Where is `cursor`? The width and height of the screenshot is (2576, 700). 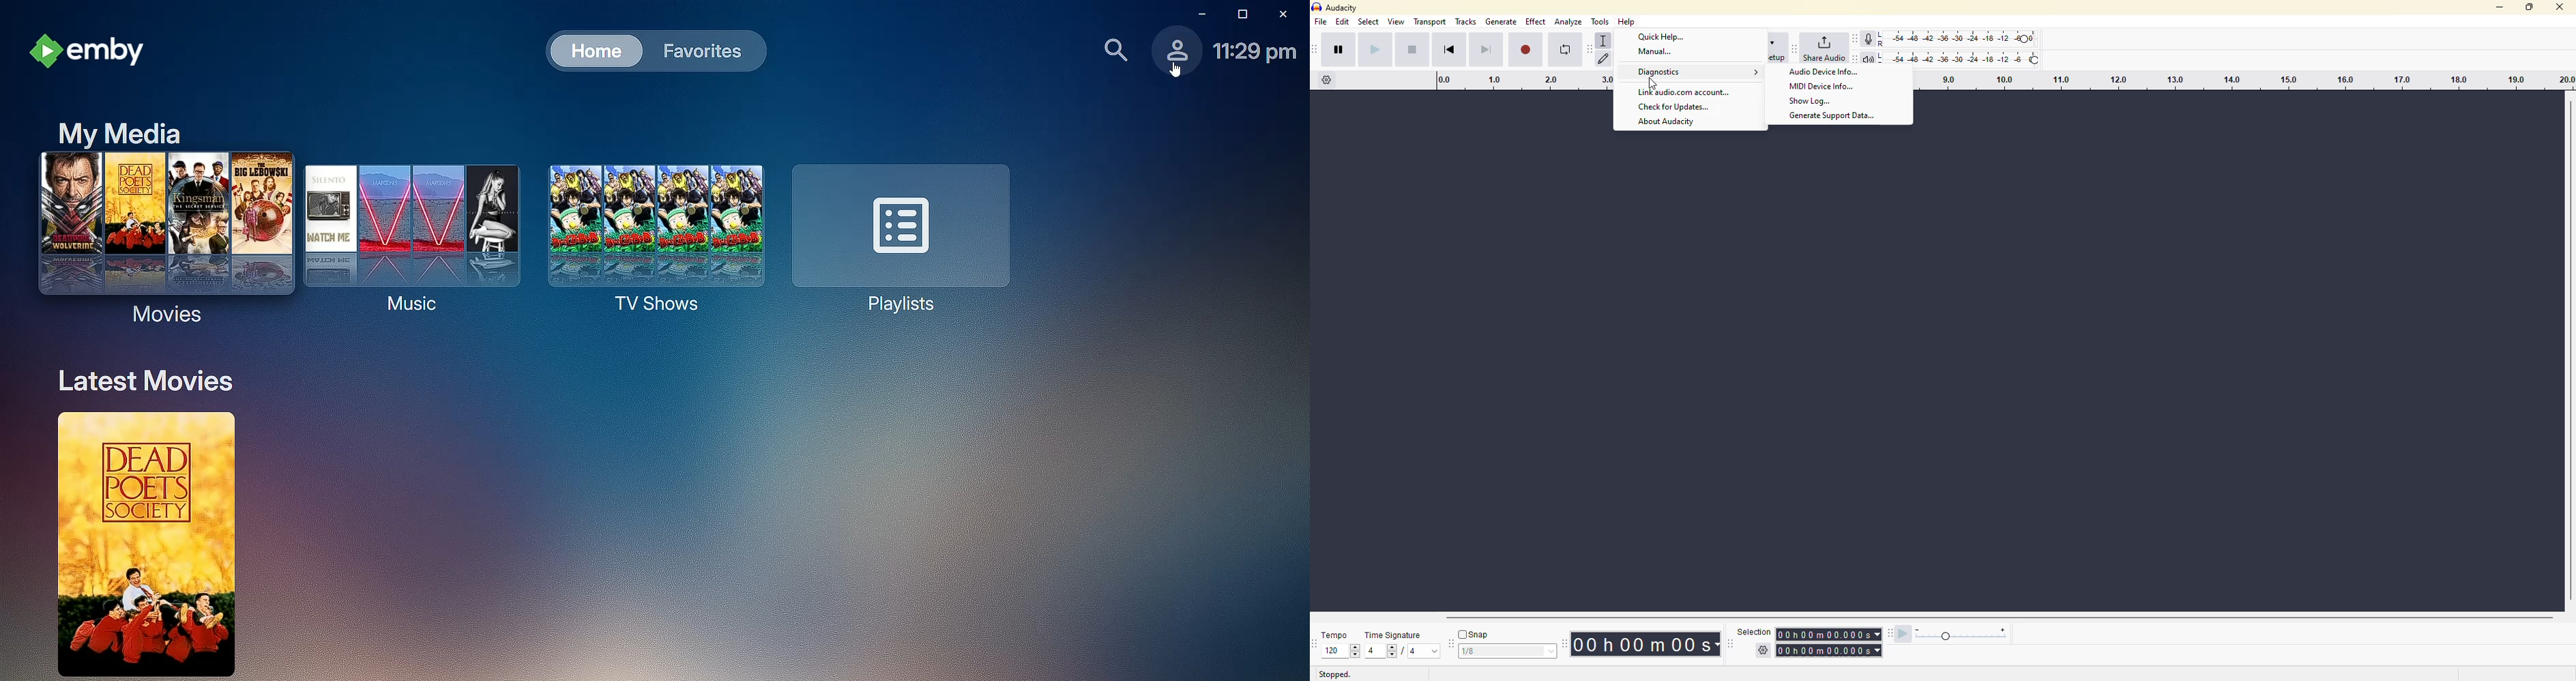 cursor is located at coordinates (1656, 86).